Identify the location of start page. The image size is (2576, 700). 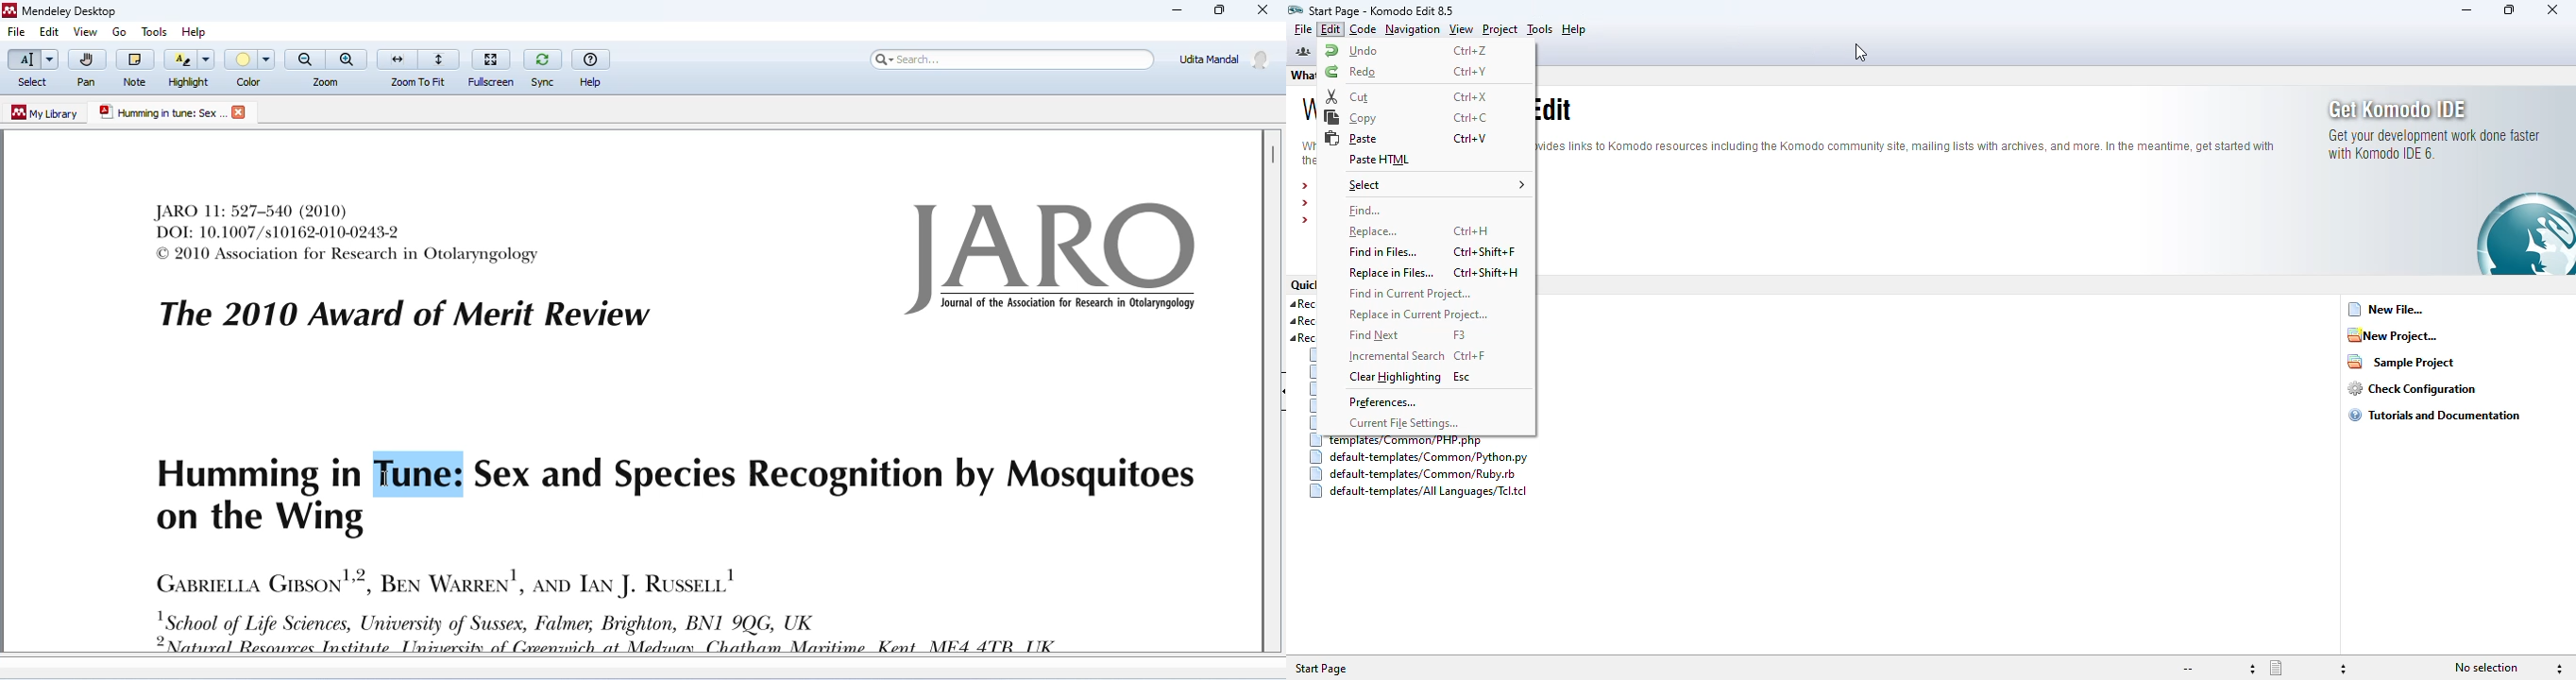
(1382, 11).